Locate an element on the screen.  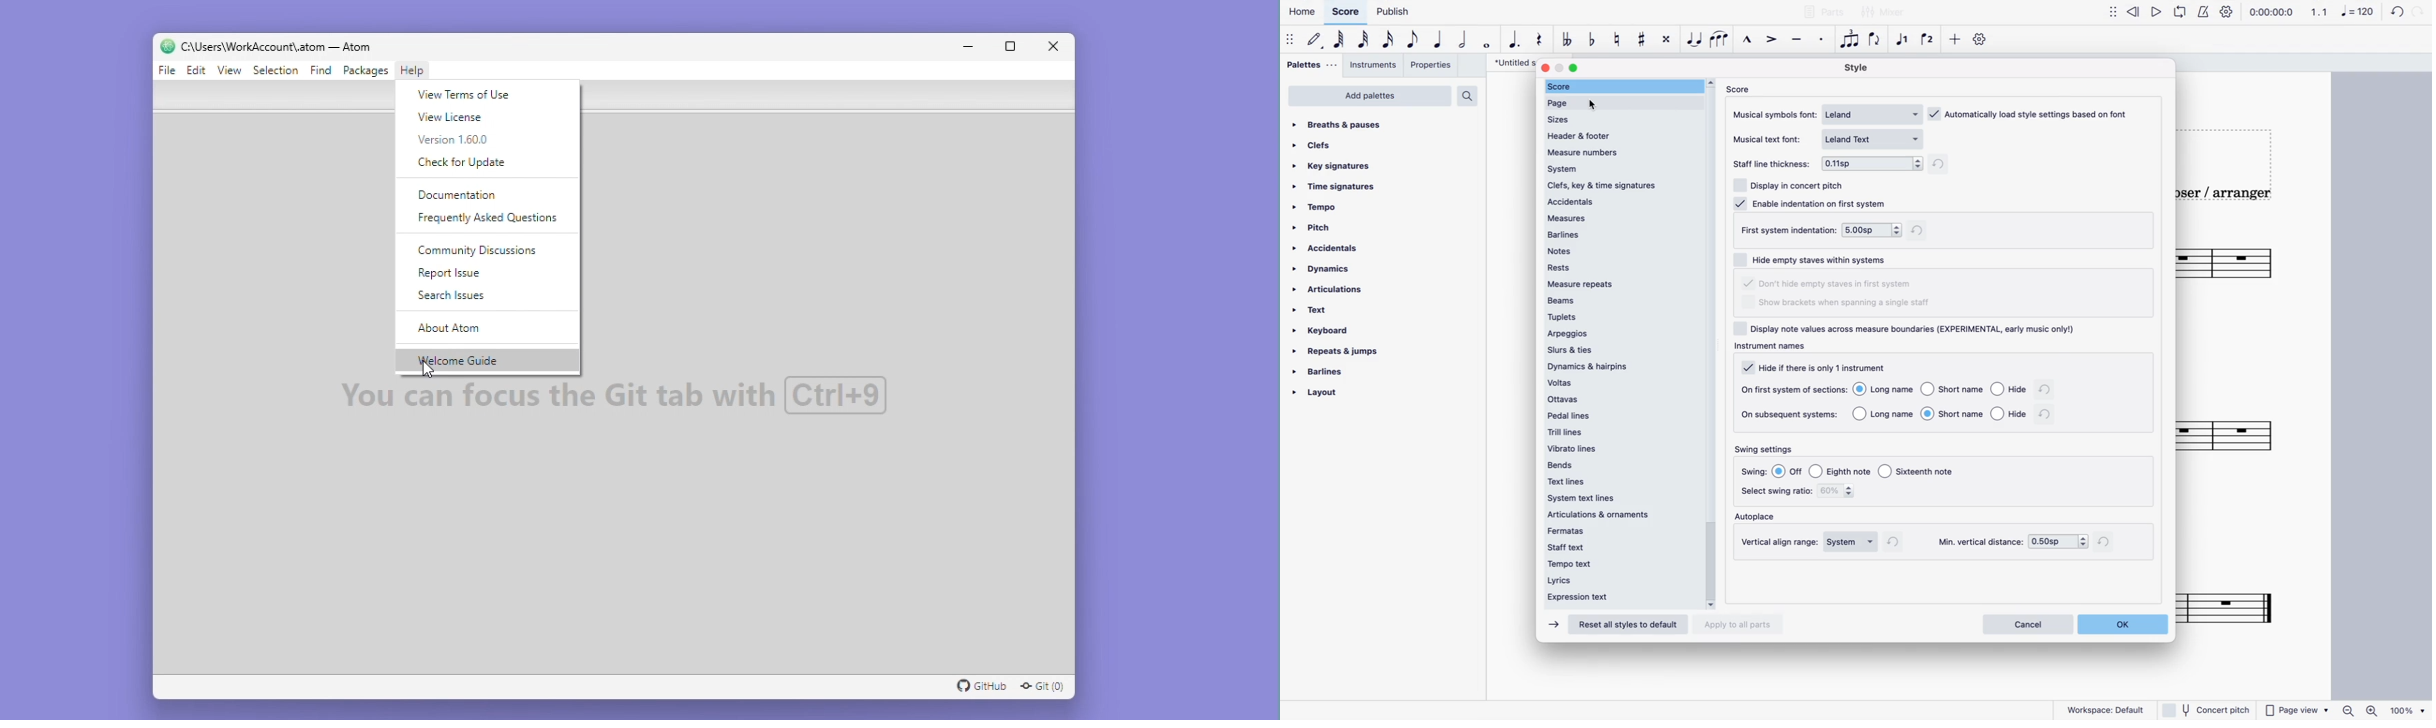
keyboard is located at coordinates (1323, 331).